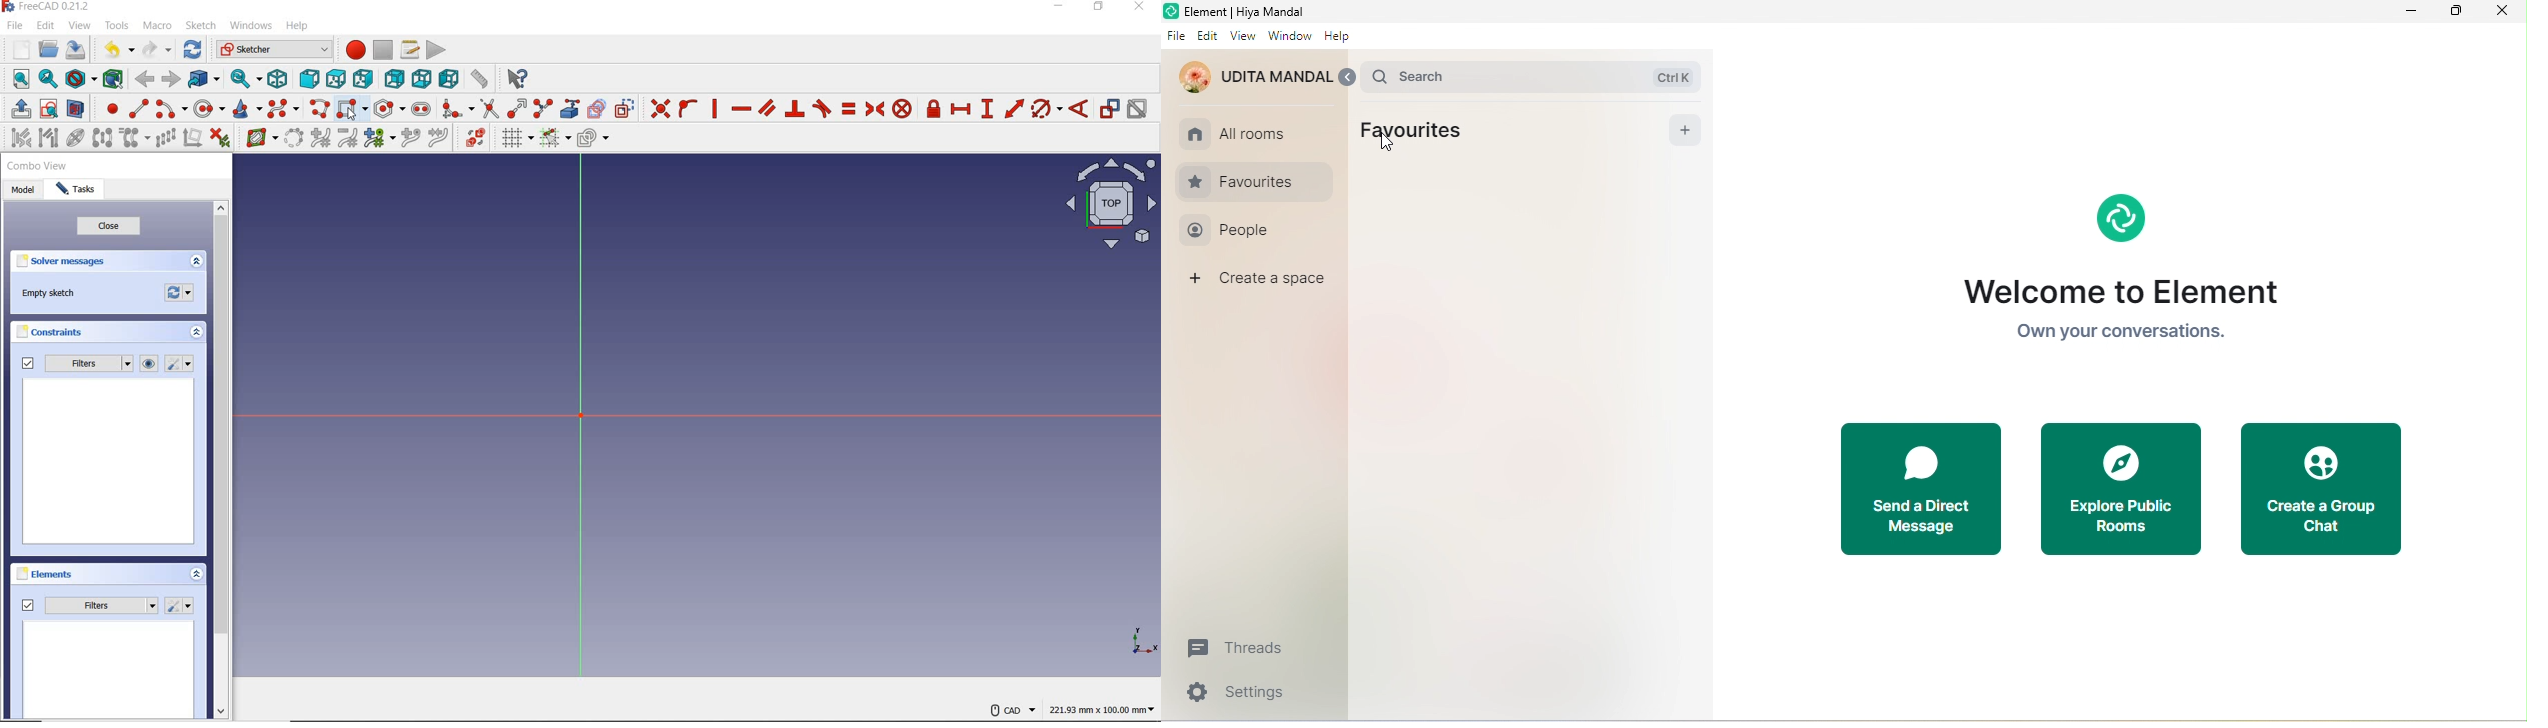 Image resolution: width=2548 pixels, height=728 pixels. What do you see at coordinates (78, 51) in the screenshot?
I see `save` at bounding box center [78, 51].